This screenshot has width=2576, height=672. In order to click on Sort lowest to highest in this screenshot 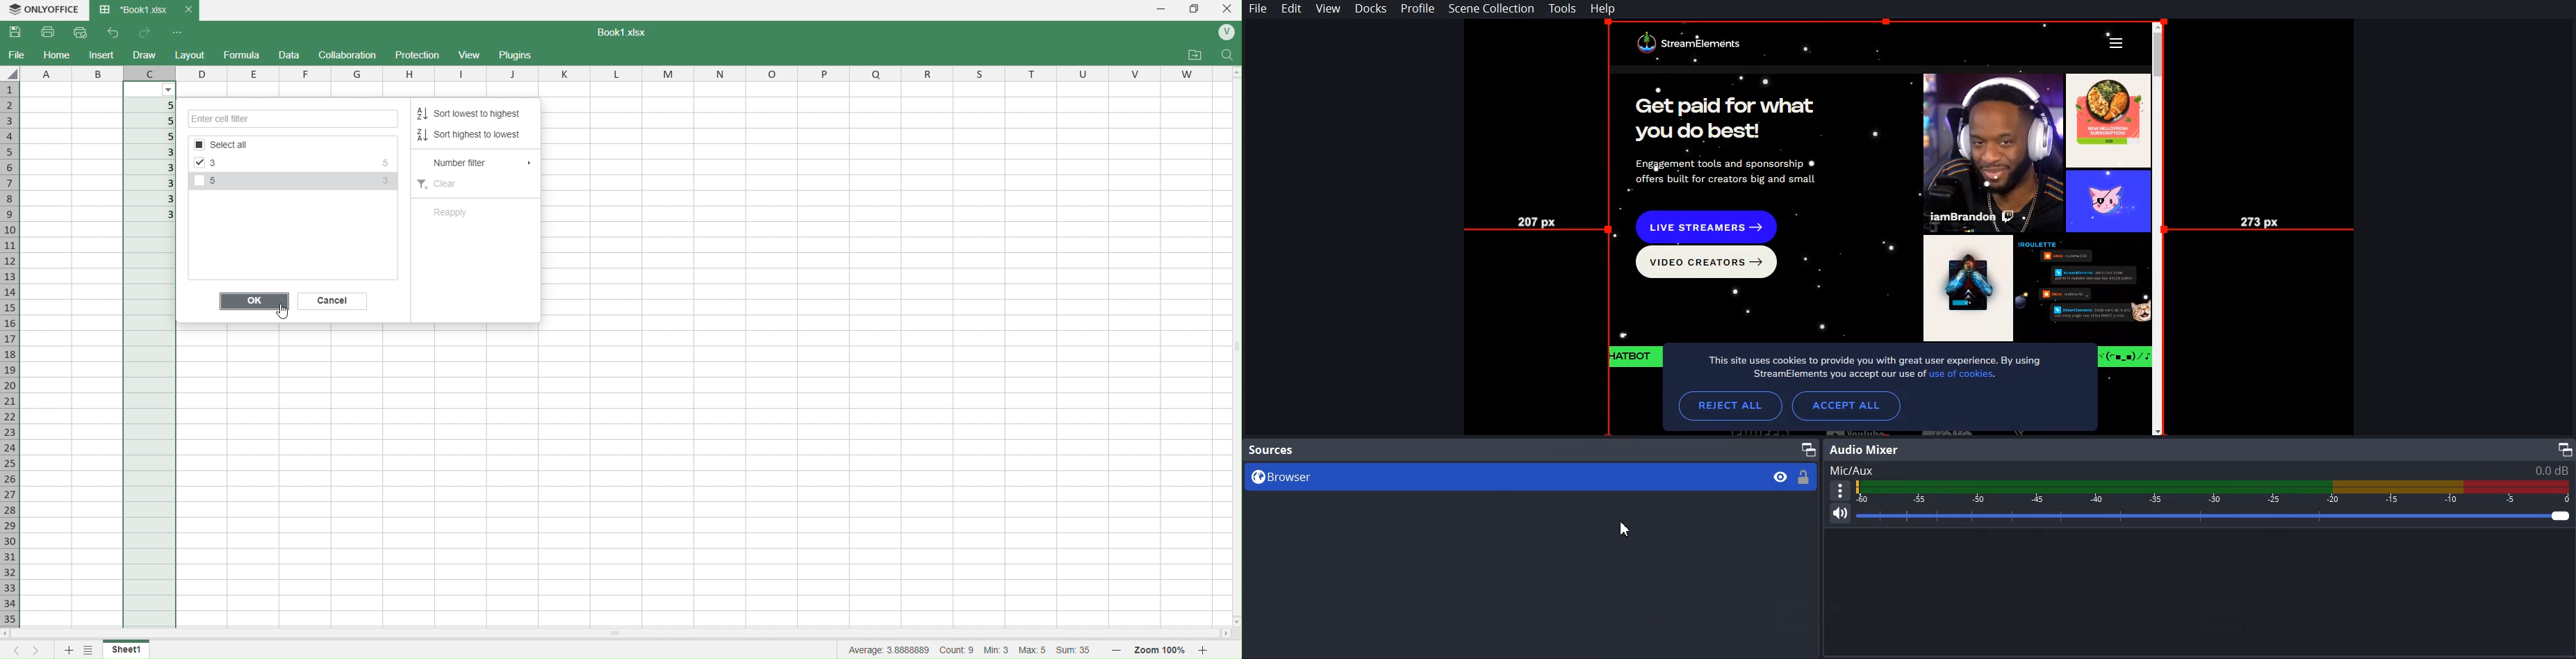, I will do `click(475, 114)`.